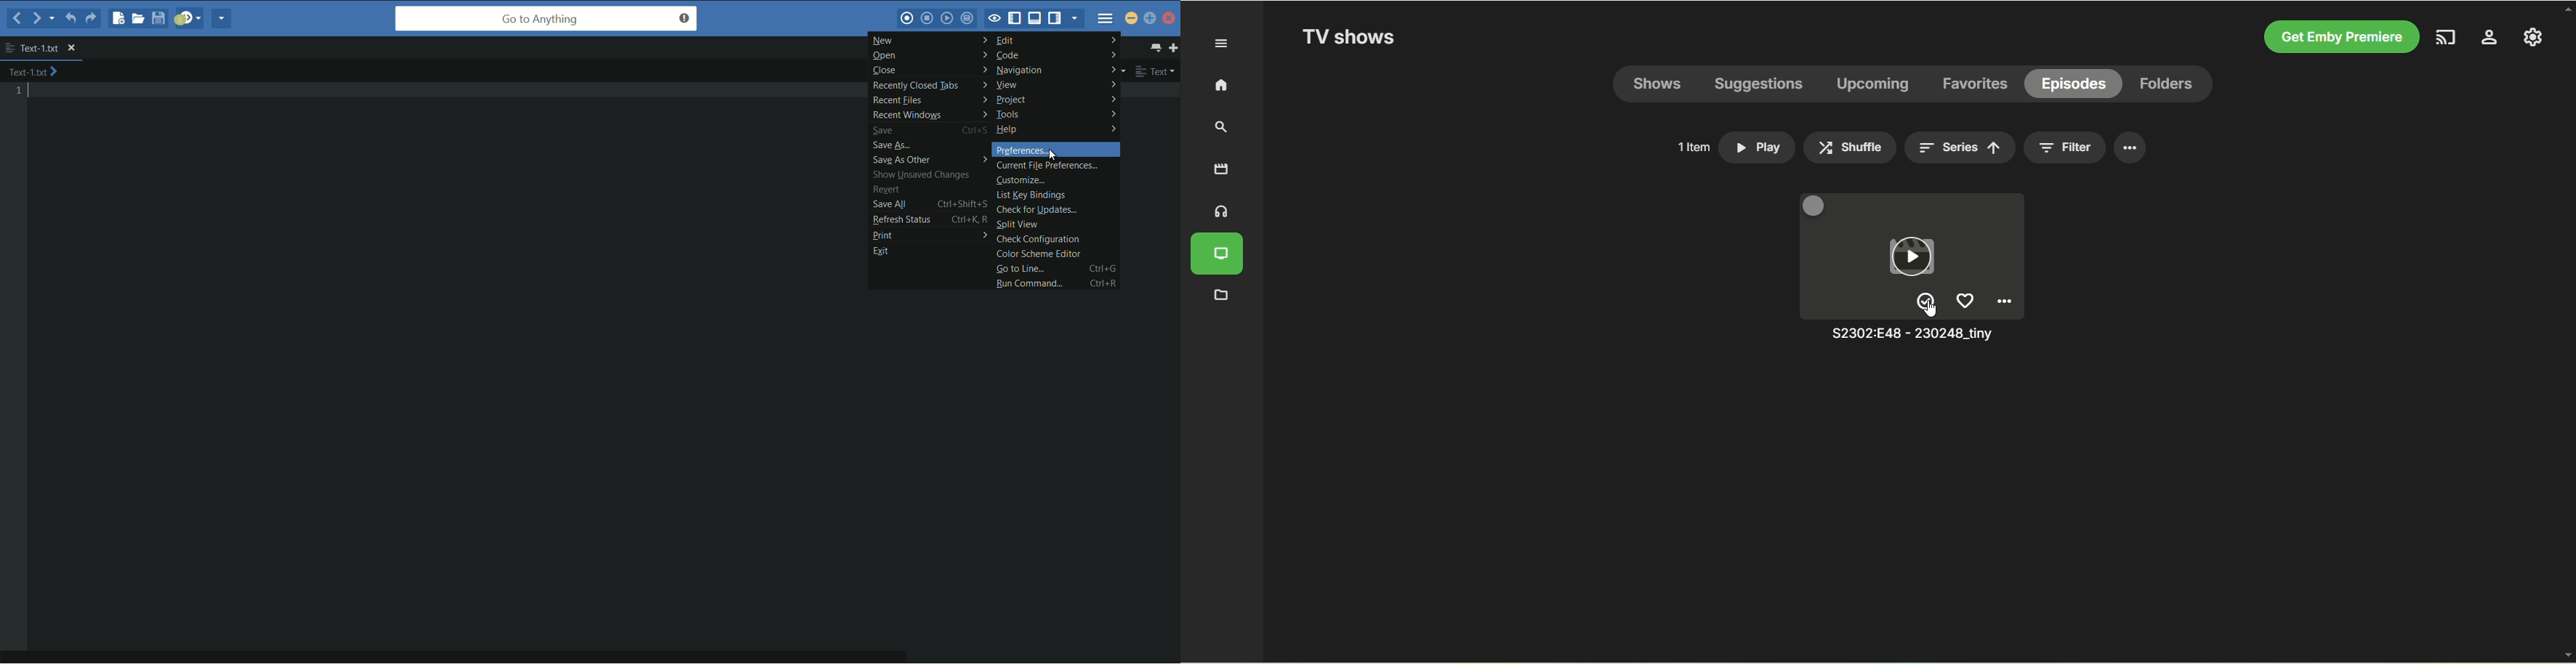  I want to click on help, so click(1053, 129).